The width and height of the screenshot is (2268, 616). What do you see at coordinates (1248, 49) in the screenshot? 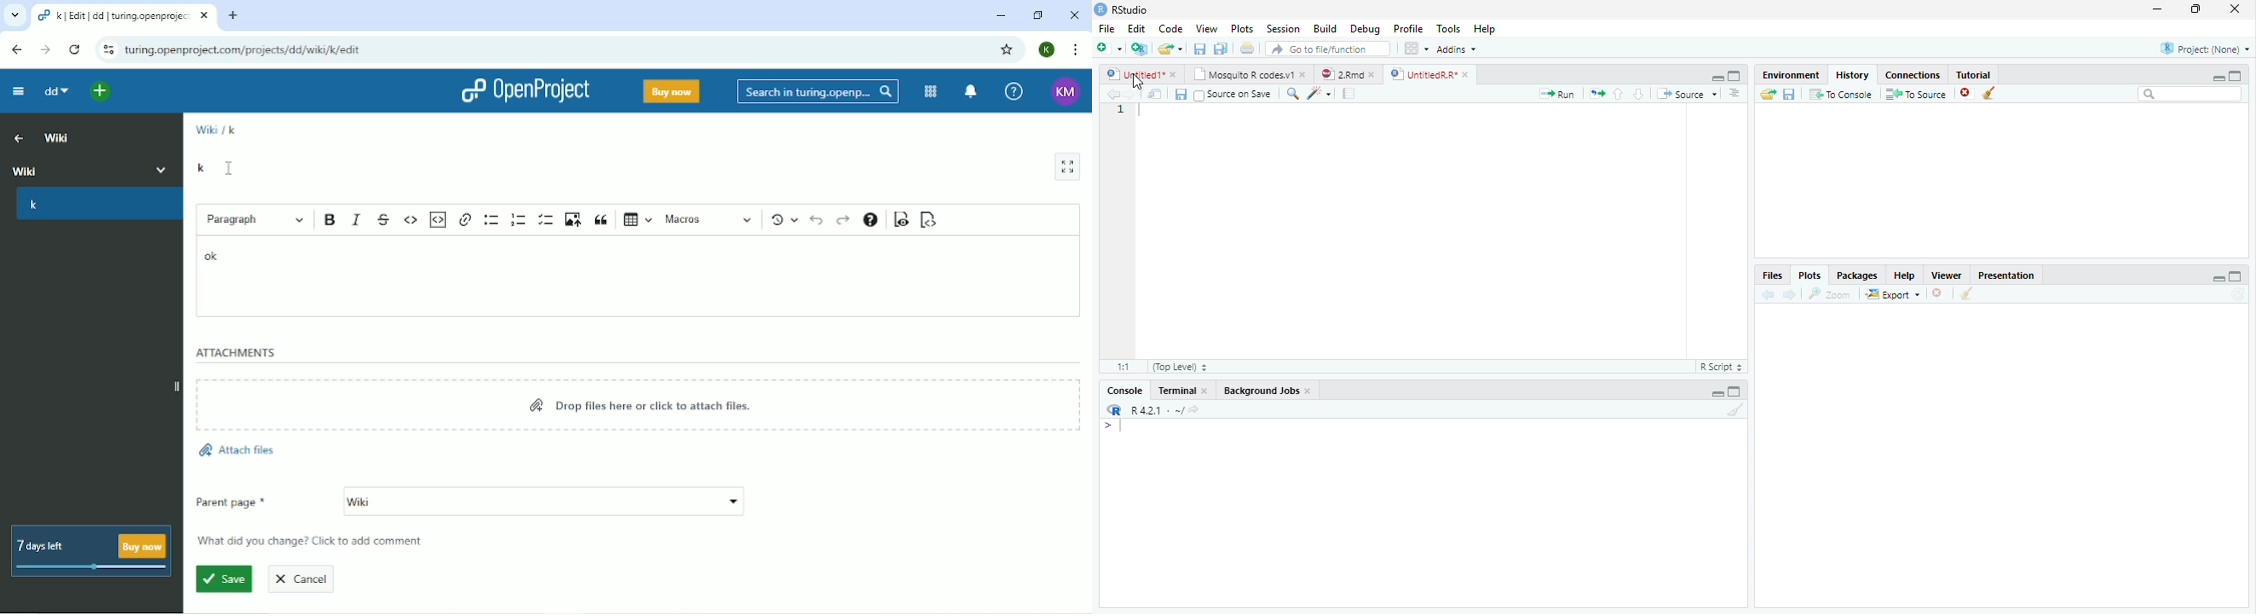
I see `Print` at bounding box center [1248, 49].